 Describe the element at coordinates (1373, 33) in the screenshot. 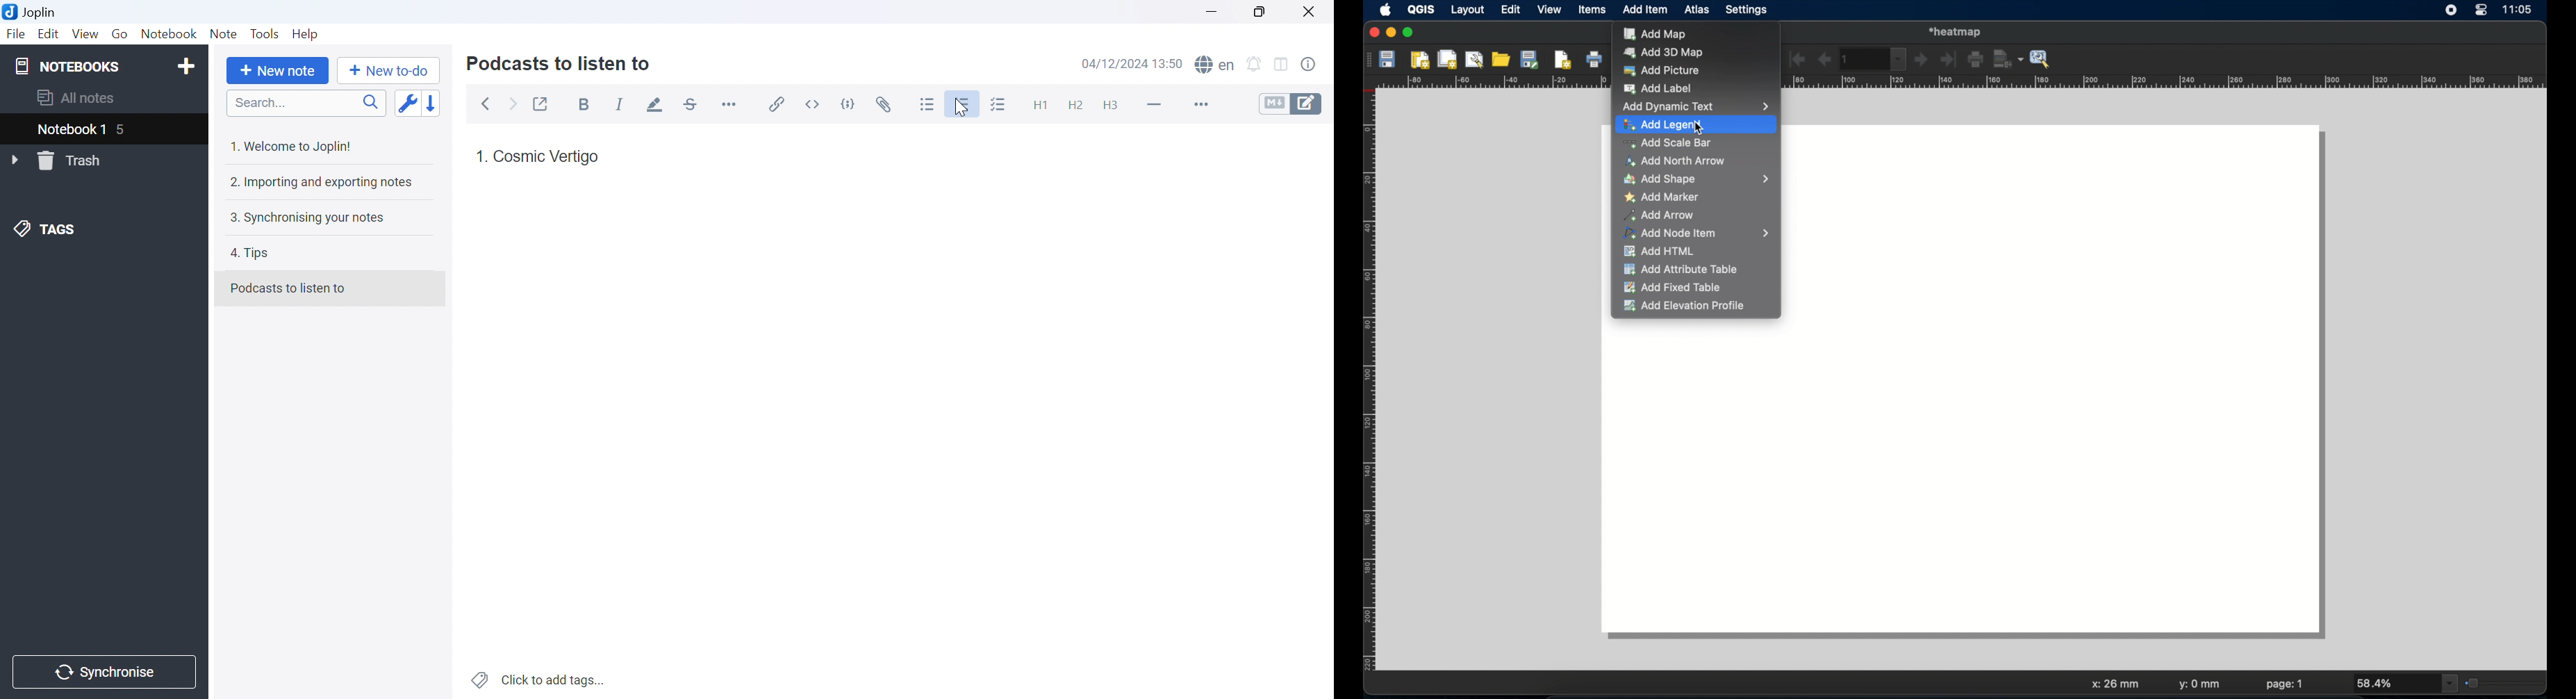

I see `close` at that location.